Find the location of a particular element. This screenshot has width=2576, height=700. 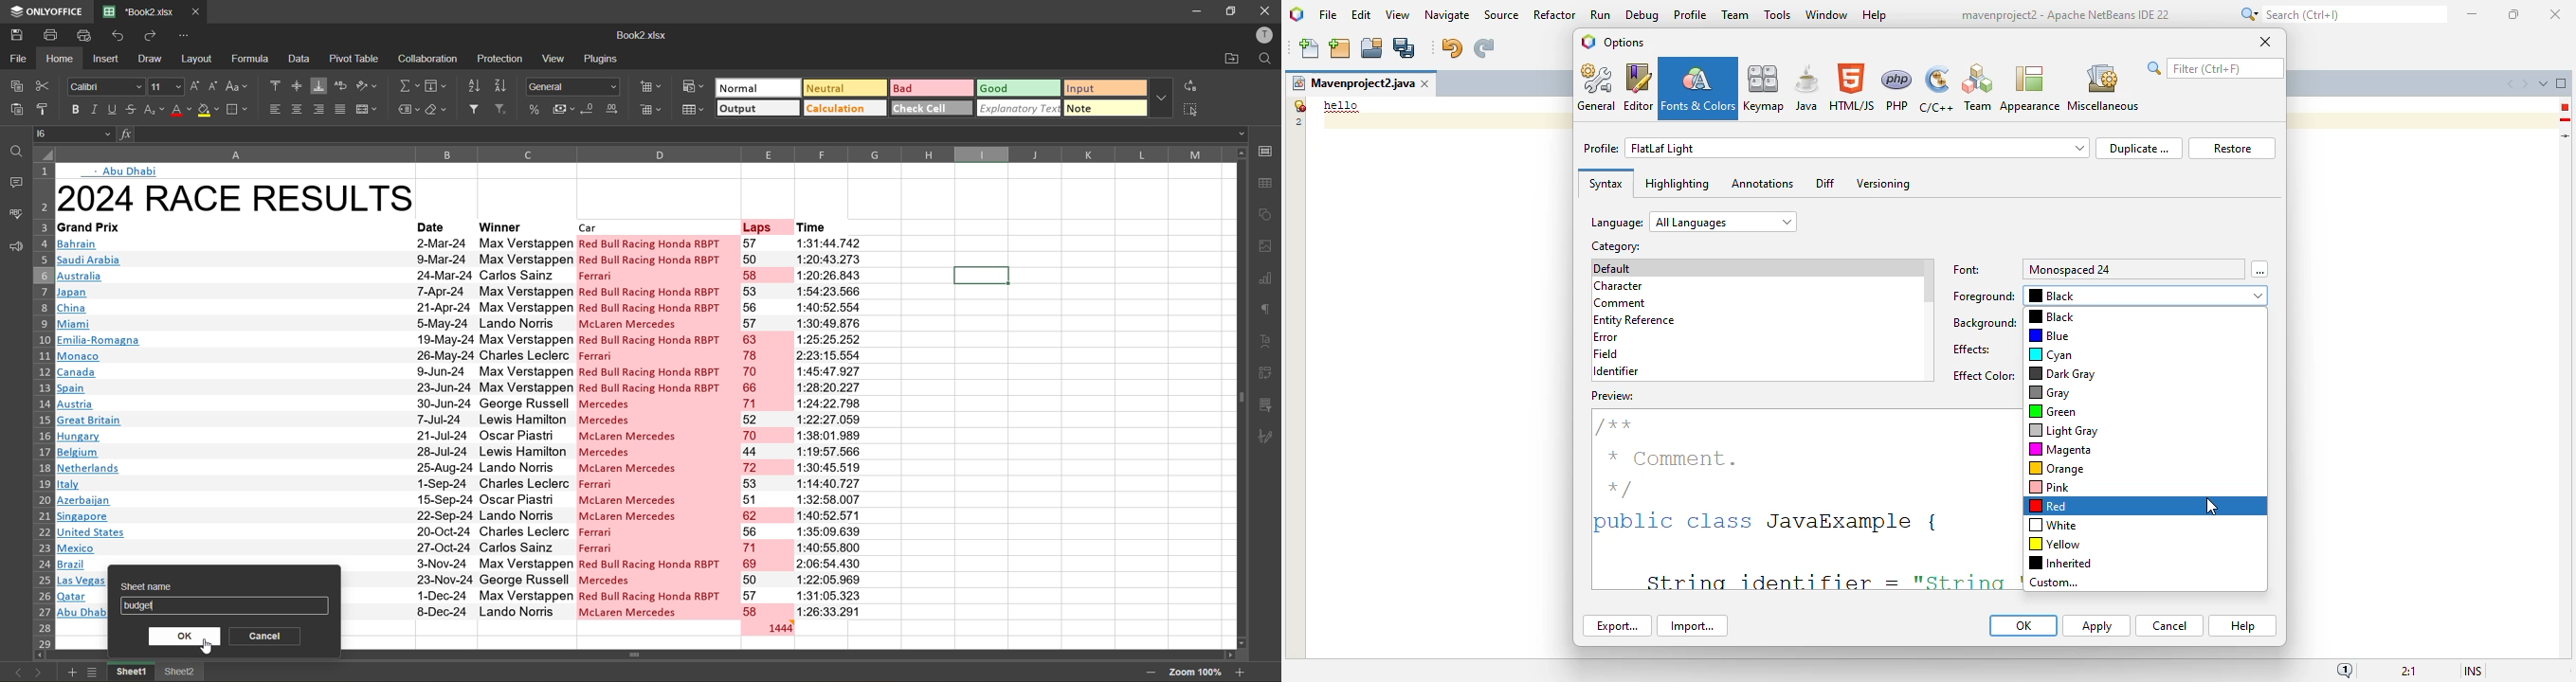

C/C++ is located at coordinates (1935, 89).